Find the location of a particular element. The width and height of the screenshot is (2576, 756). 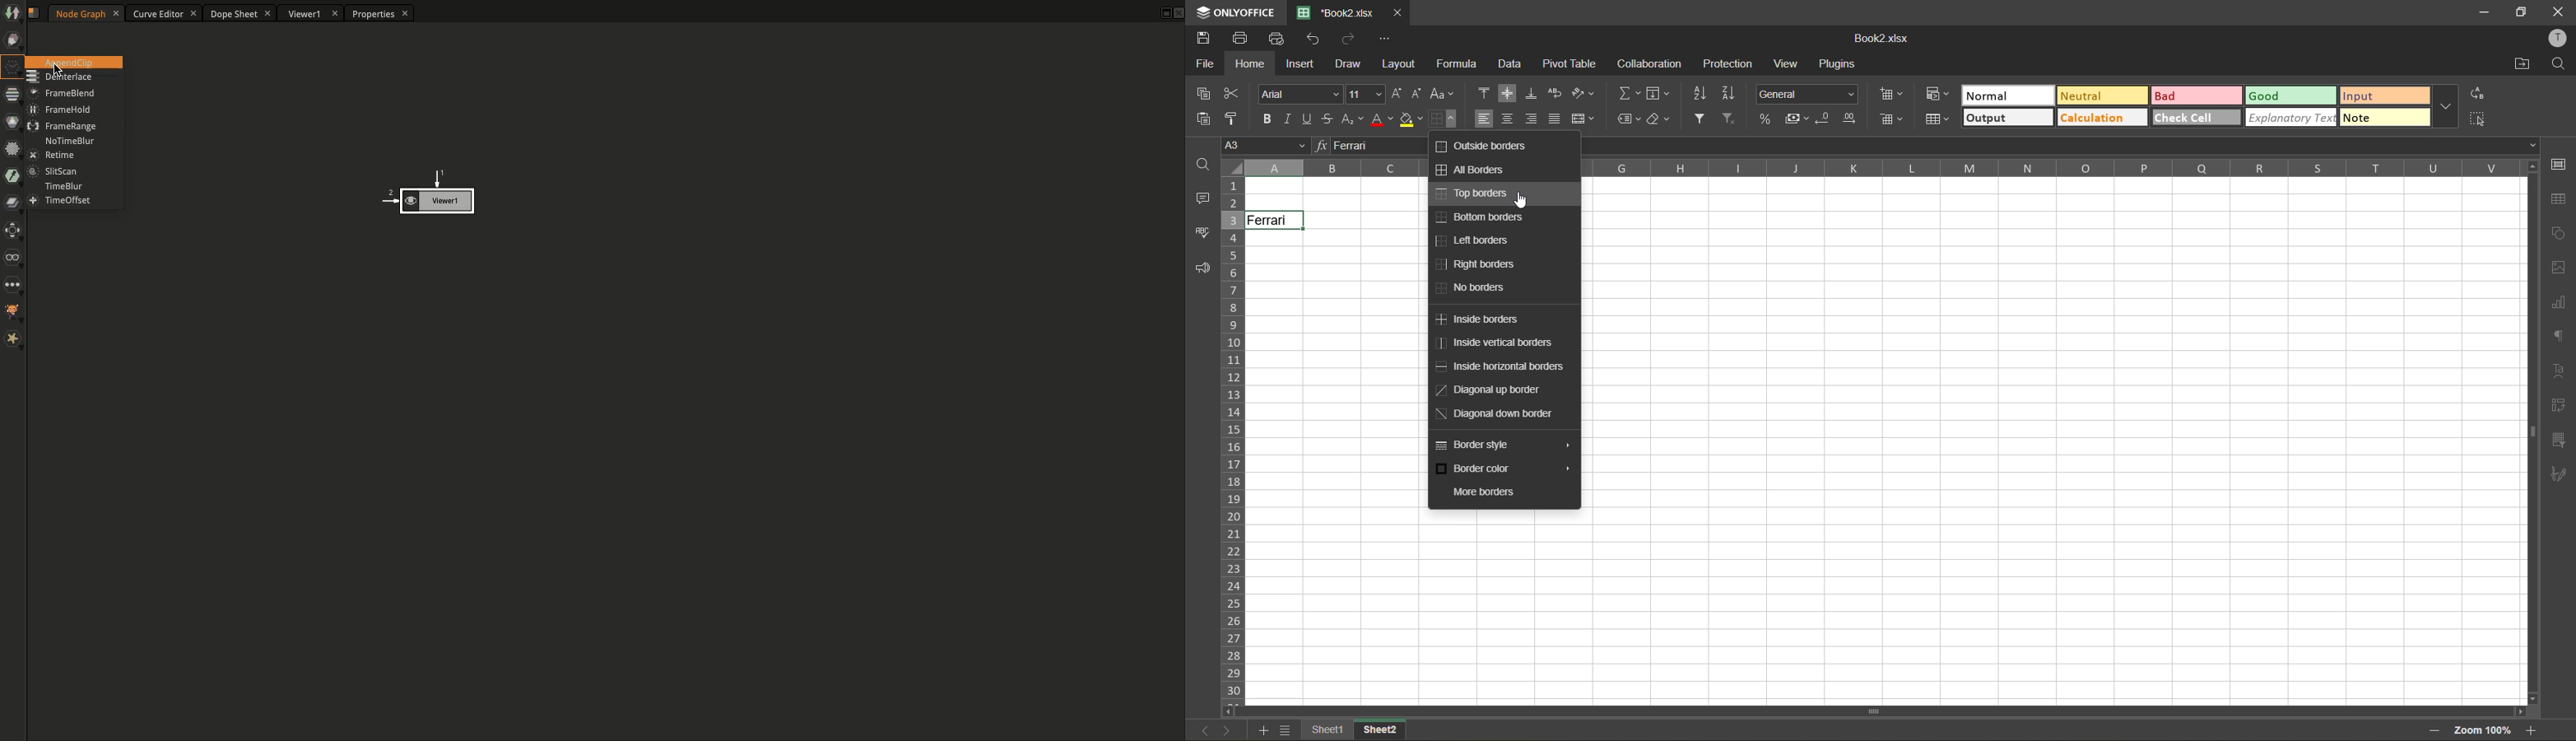

Keyer is located at coordinates (13, 178).